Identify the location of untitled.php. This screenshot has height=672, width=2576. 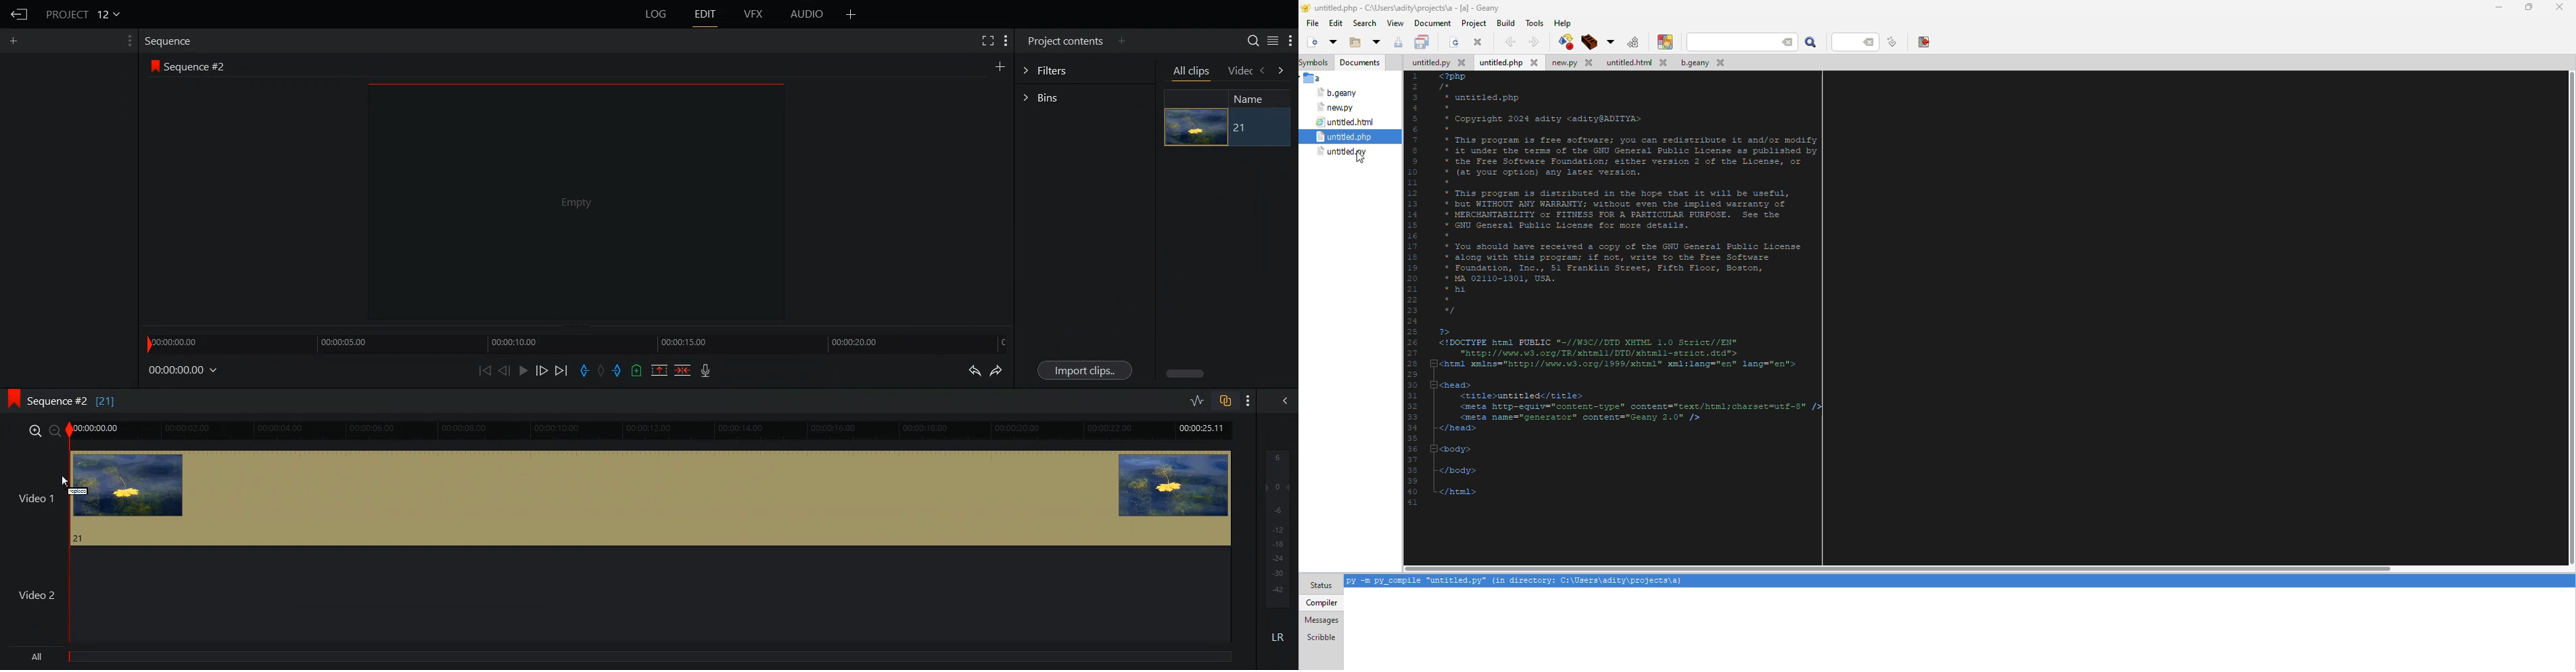
(1511, 62).